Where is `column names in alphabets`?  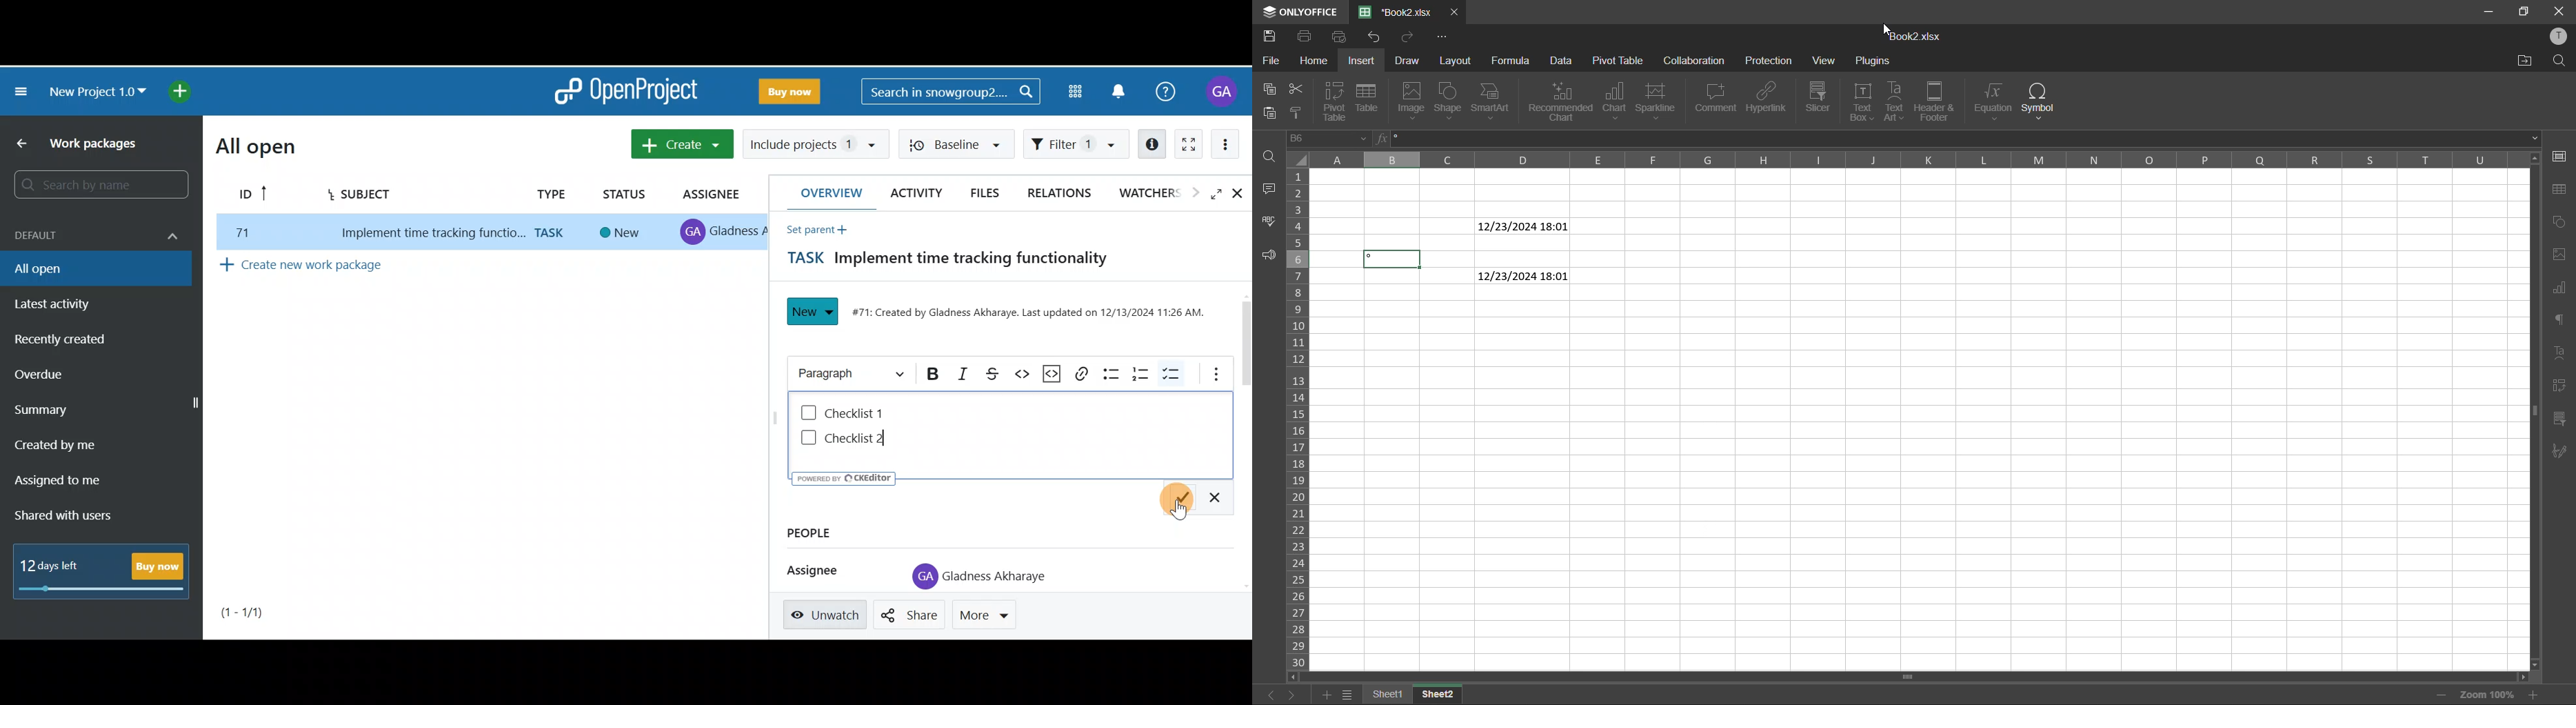 column names in alphabets is located at coordinates (1913, 161).